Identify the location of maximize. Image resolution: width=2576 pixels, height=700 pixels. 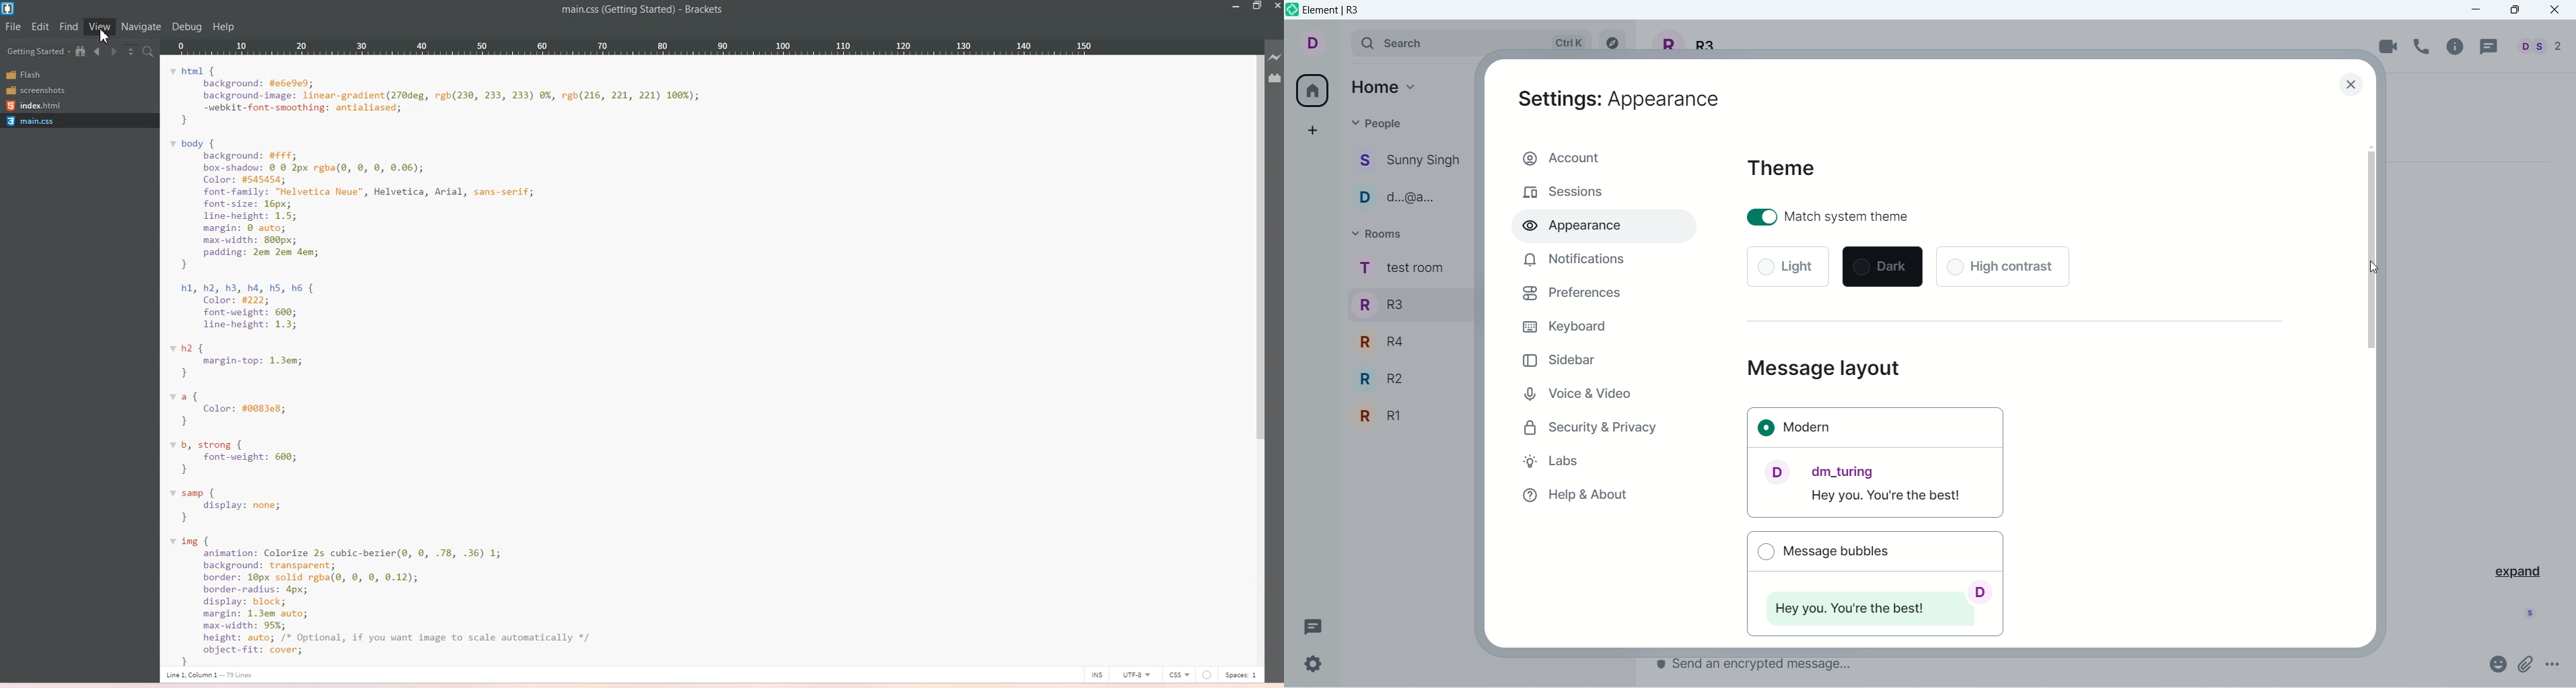
(2515, 11).